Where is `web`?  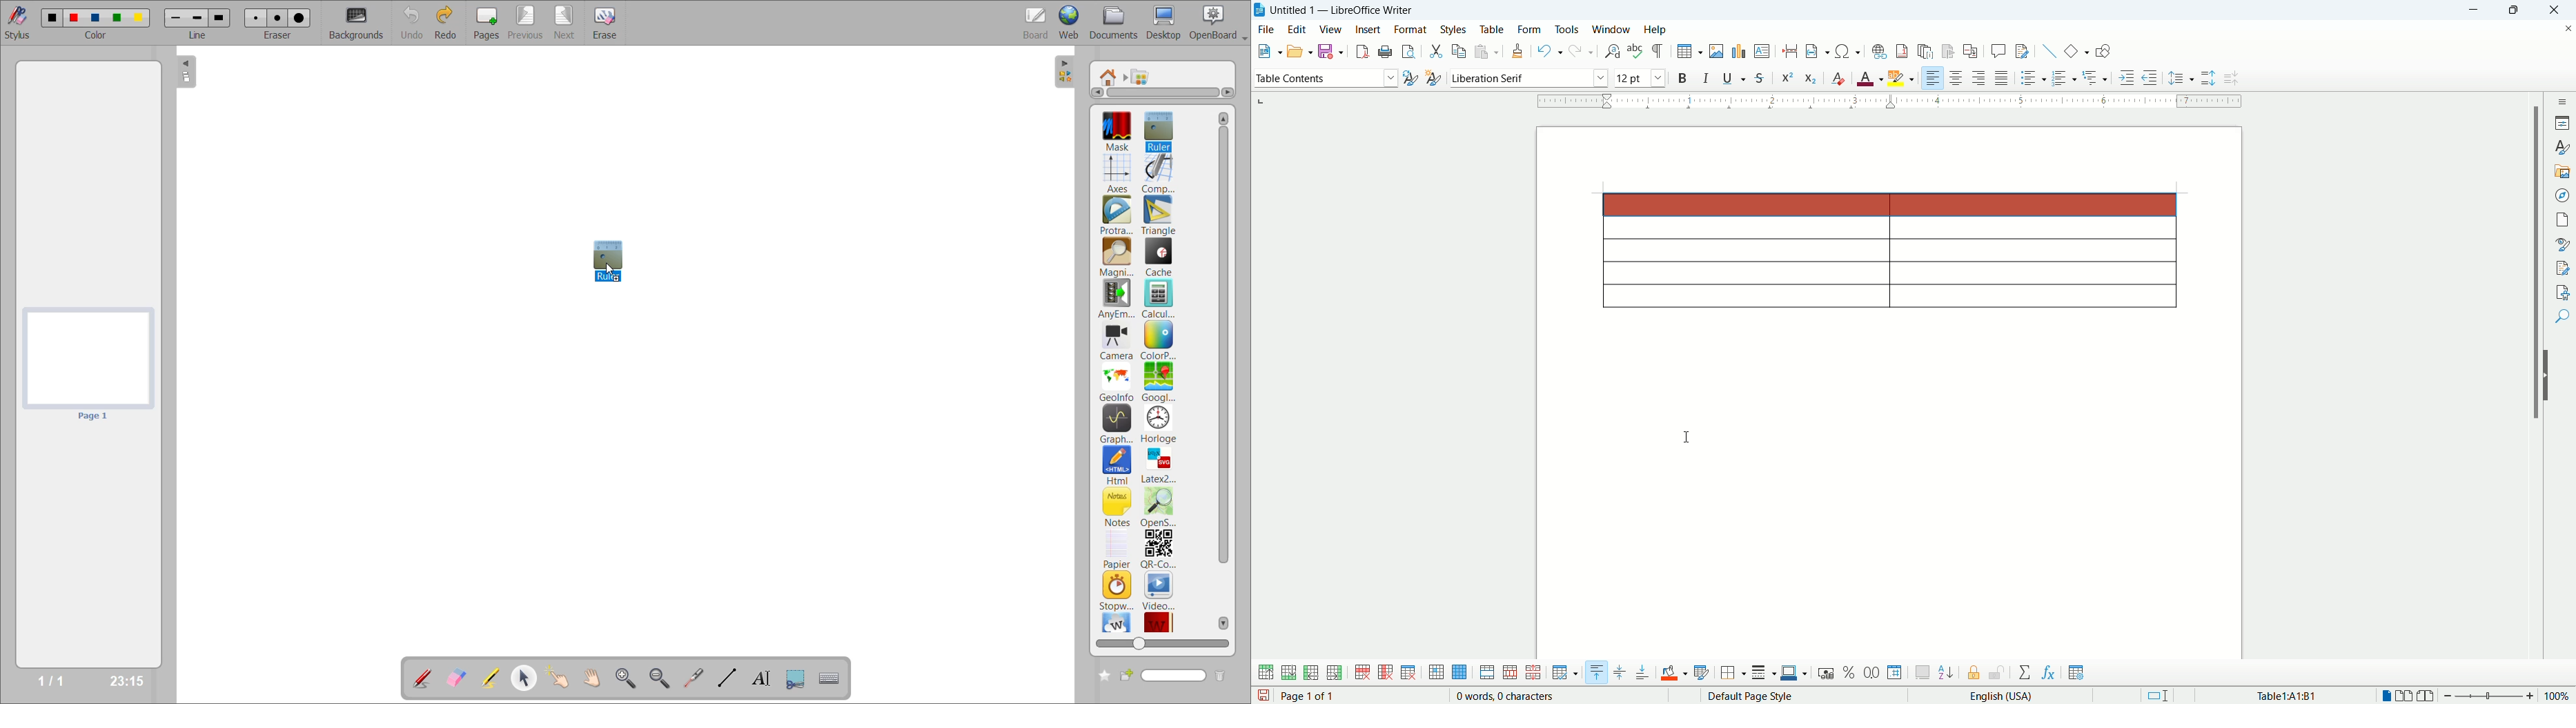 web is located at coordinates (1071, 22).